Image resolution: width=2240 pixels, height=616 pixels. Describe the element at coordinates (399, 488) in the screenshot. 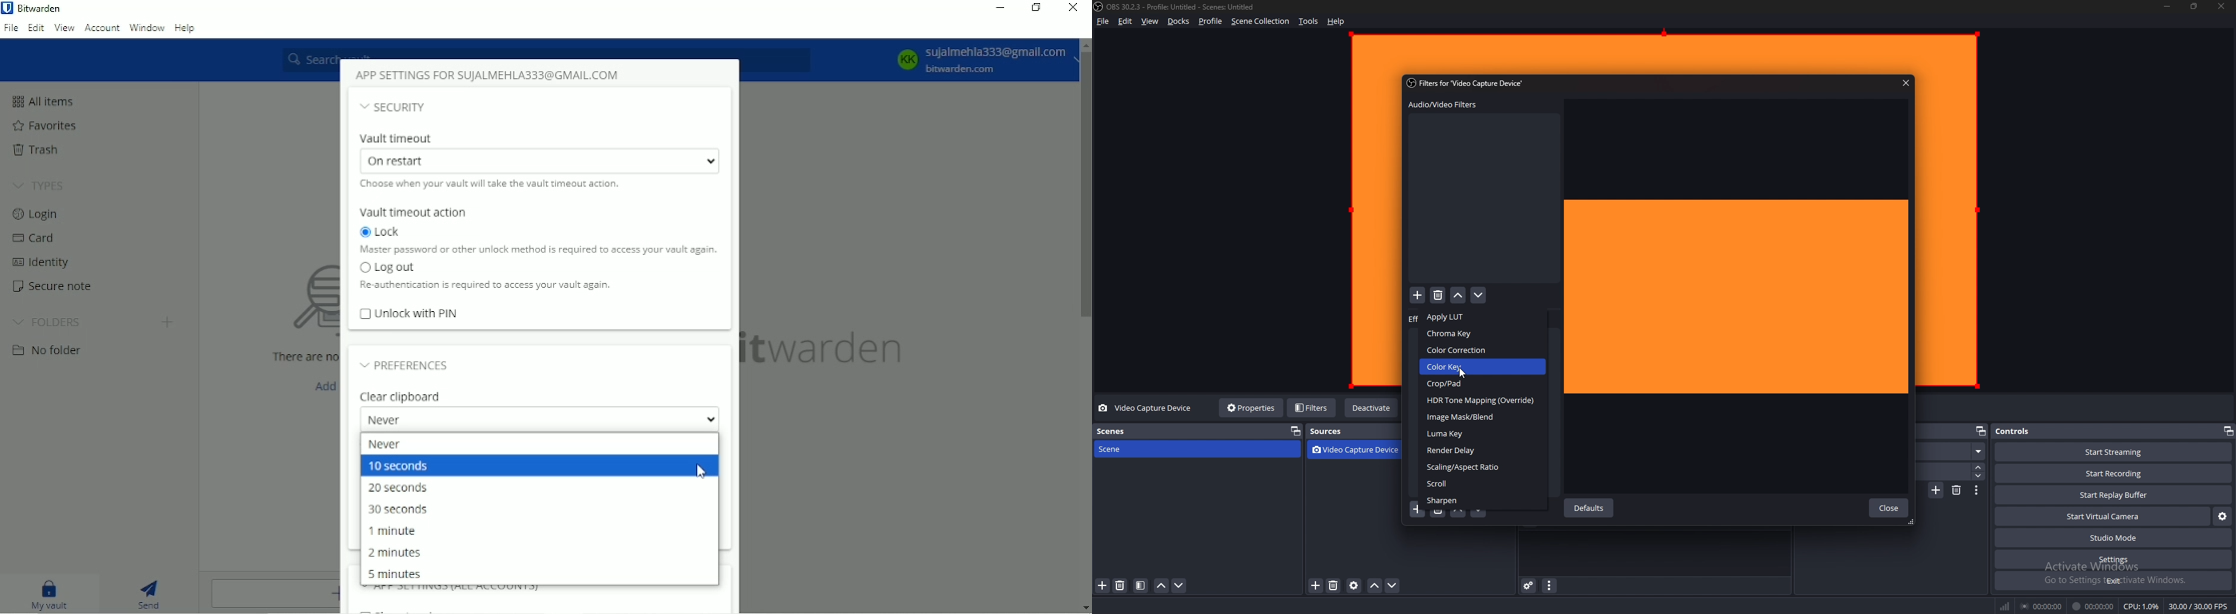

I see `20 seconds` at that location.